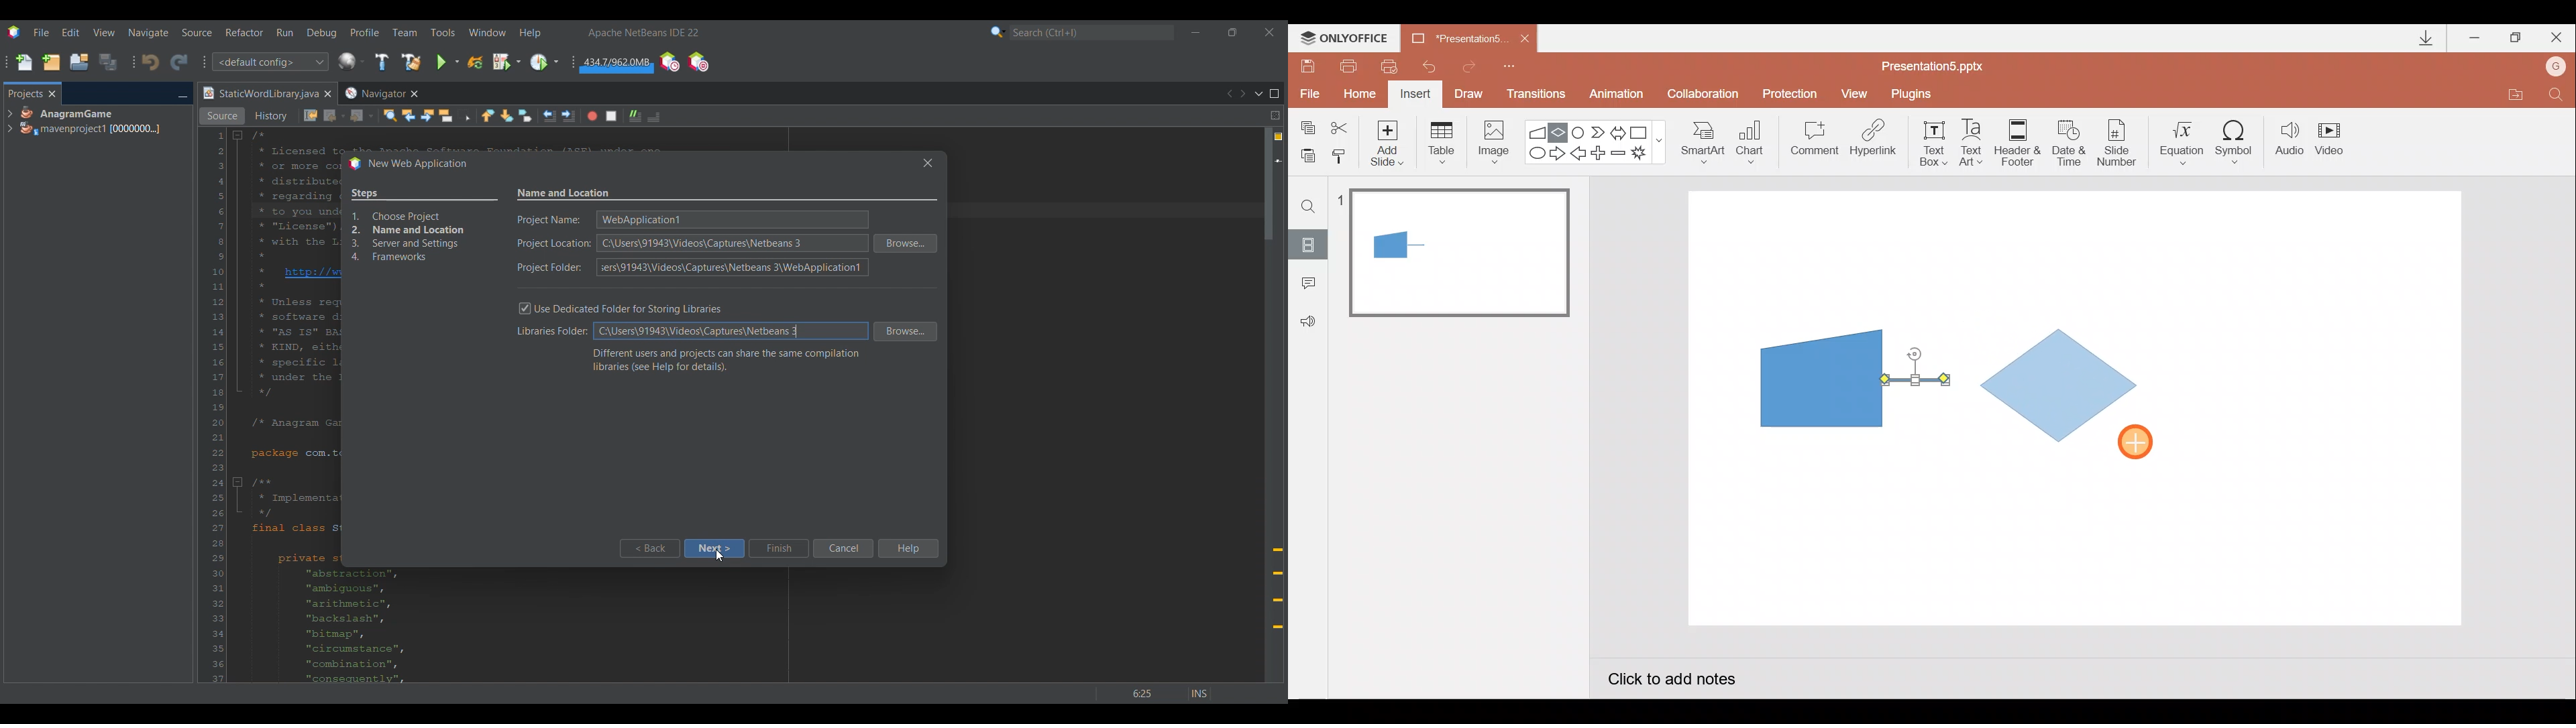 The width and height of the screenshot is (2576, 728). Describe the element at coordinates (2557, 68) in the screenshot. I see `Account name` at that location.